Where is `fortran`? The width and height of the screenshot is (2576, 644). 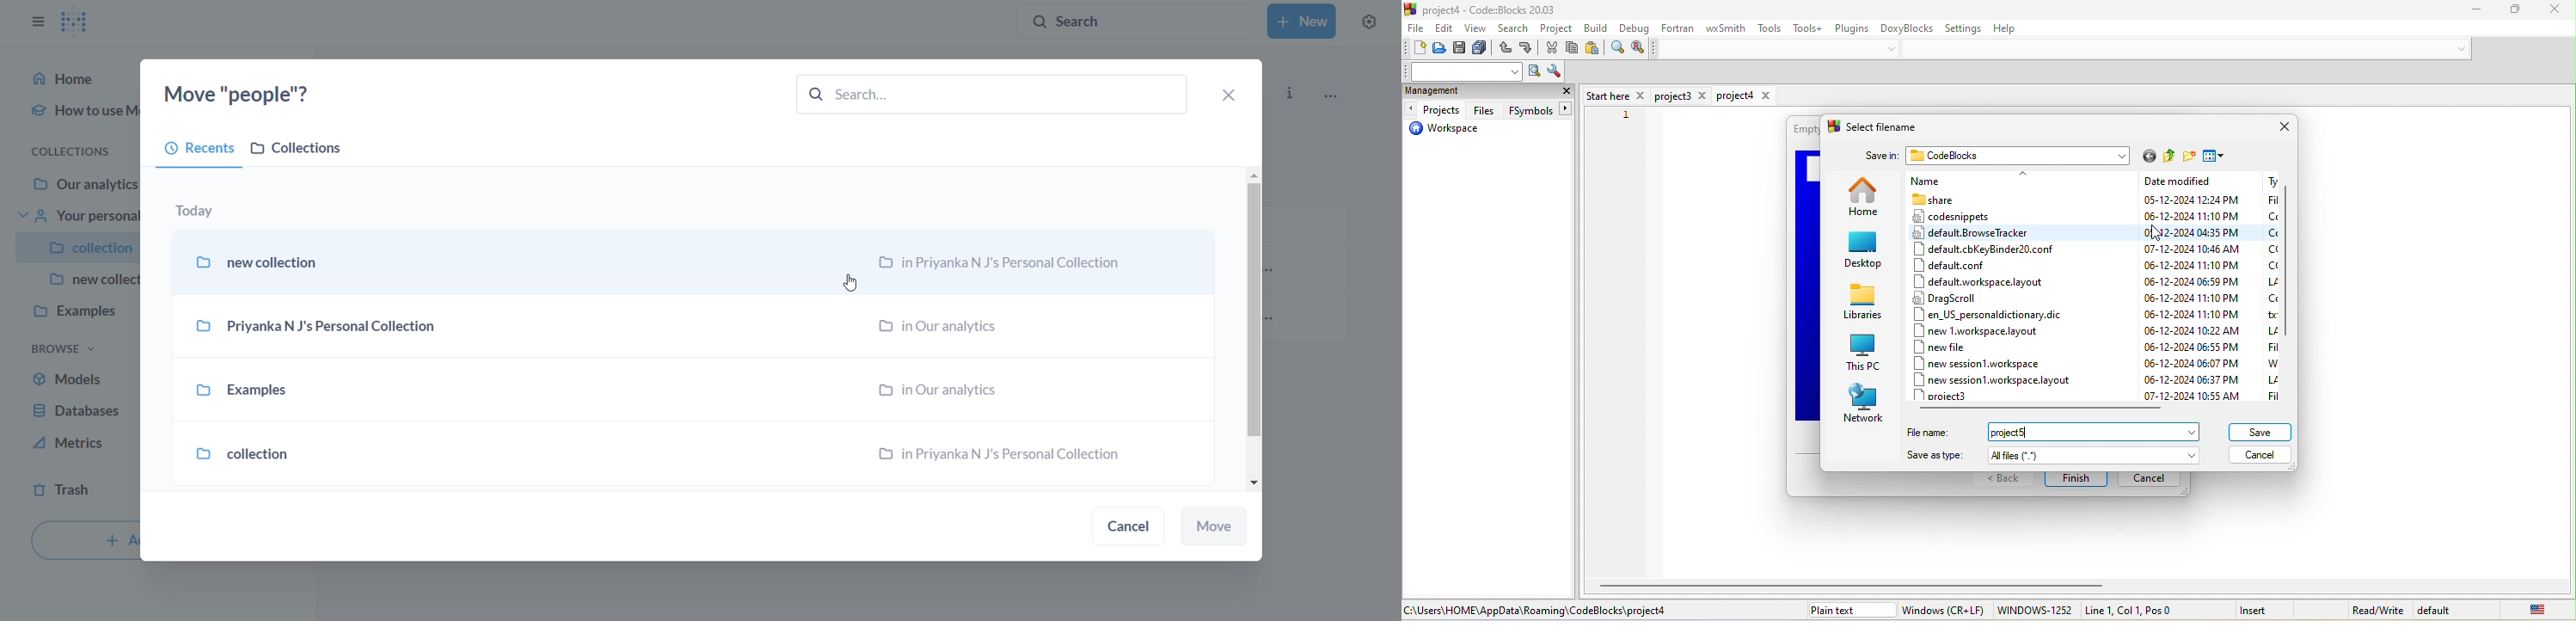
fortran is located at coordinates (1678, 28).